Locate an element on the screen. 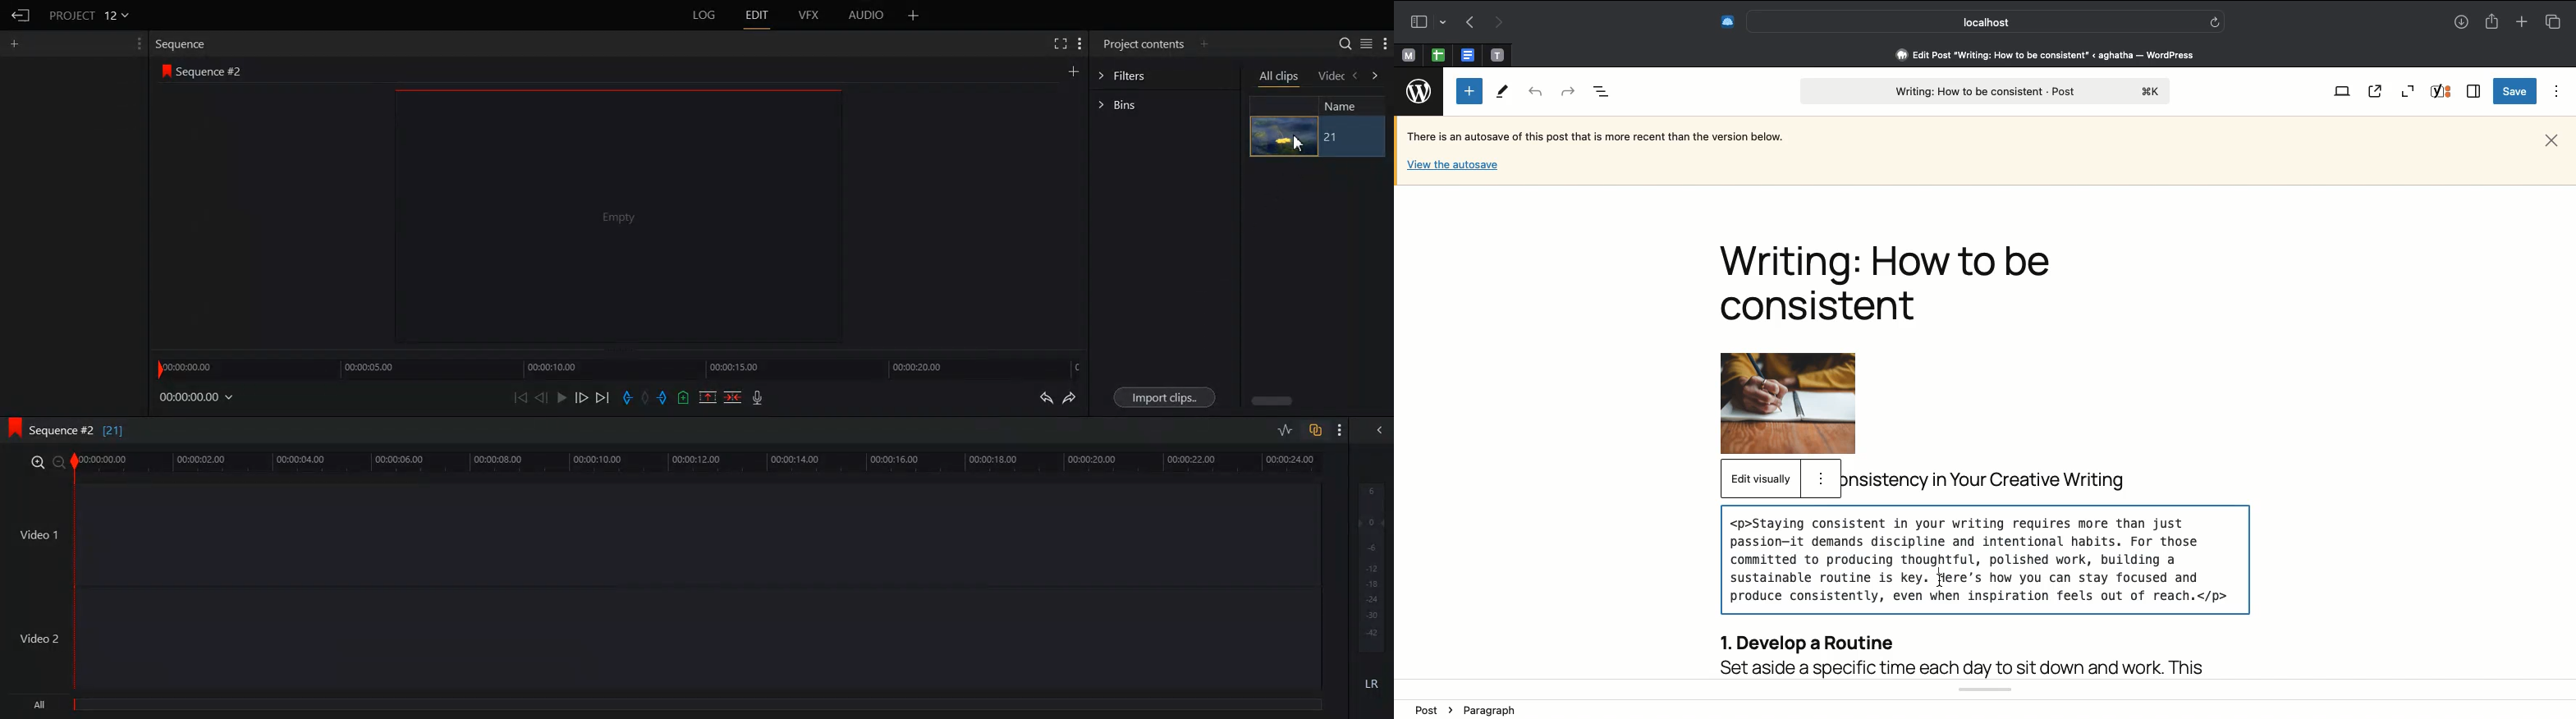 Image resolution: width=2576 pixels, height=728 pixels. body is located at coordinates (1987, 588).